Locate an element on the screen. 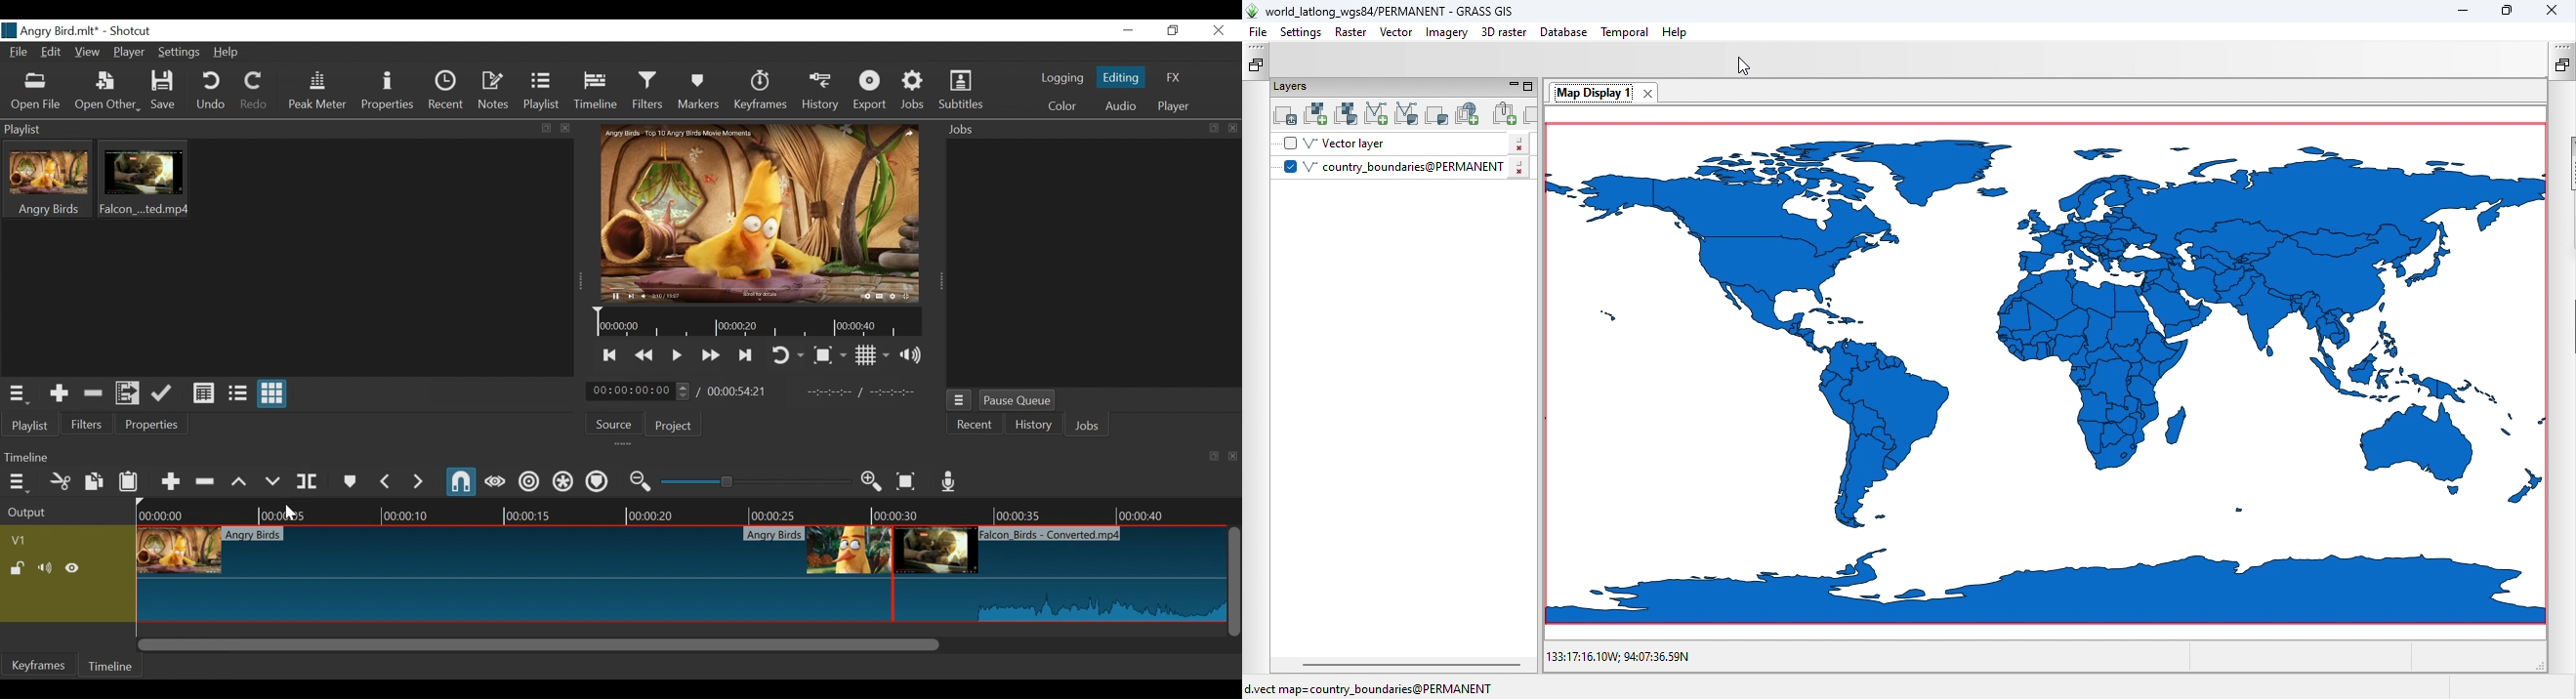  Ripple delete is located at coordinates (205, 482).